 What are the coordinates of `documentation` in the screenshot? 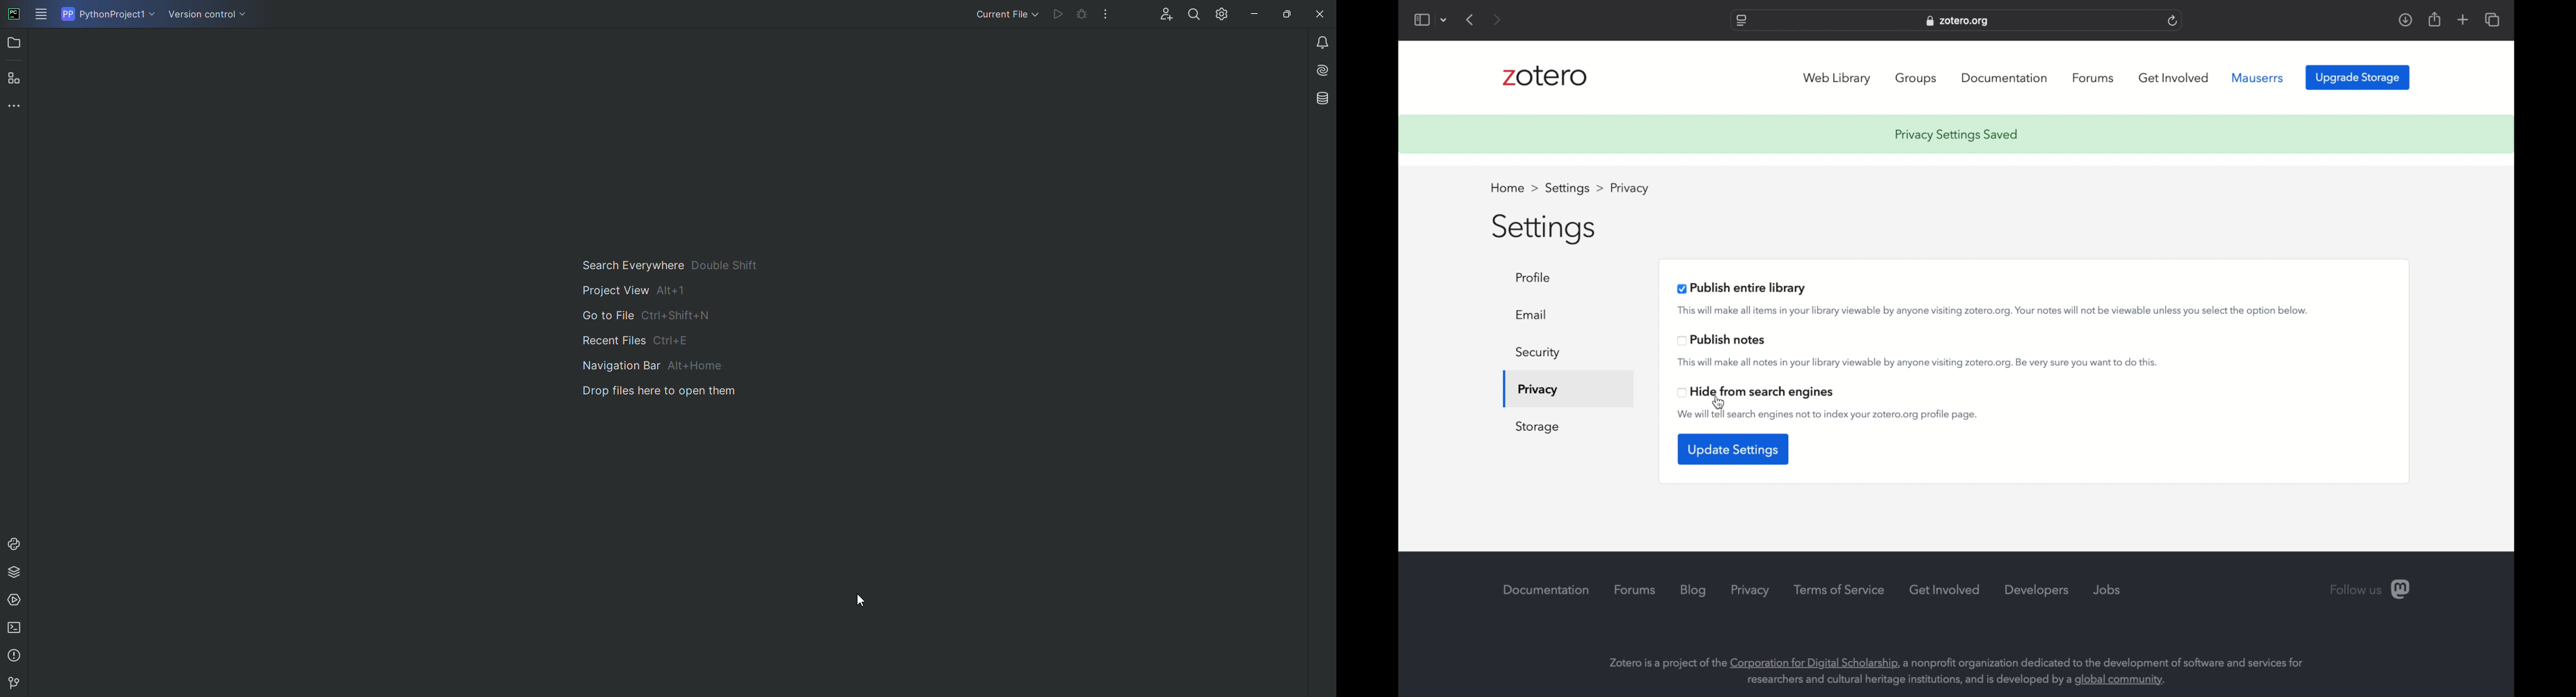 It's located at (1548, 590).